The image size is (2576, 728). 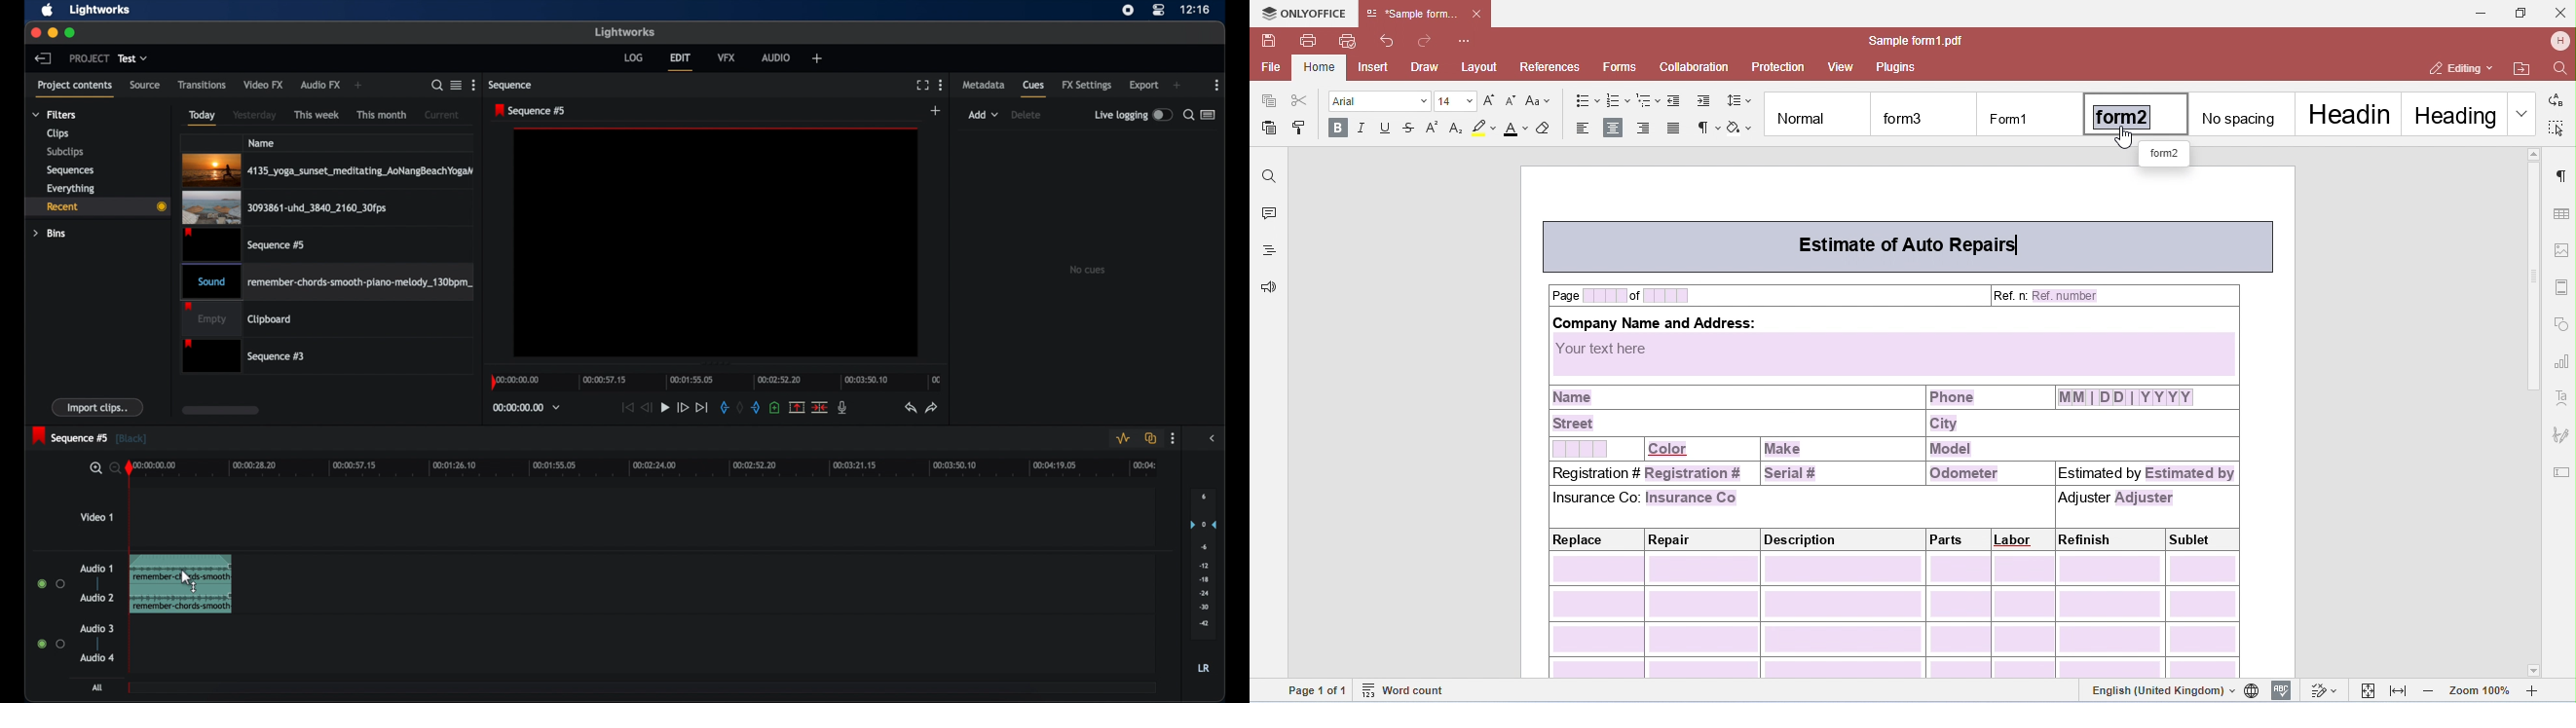 I want to click on project, so click(x=89, y=58).